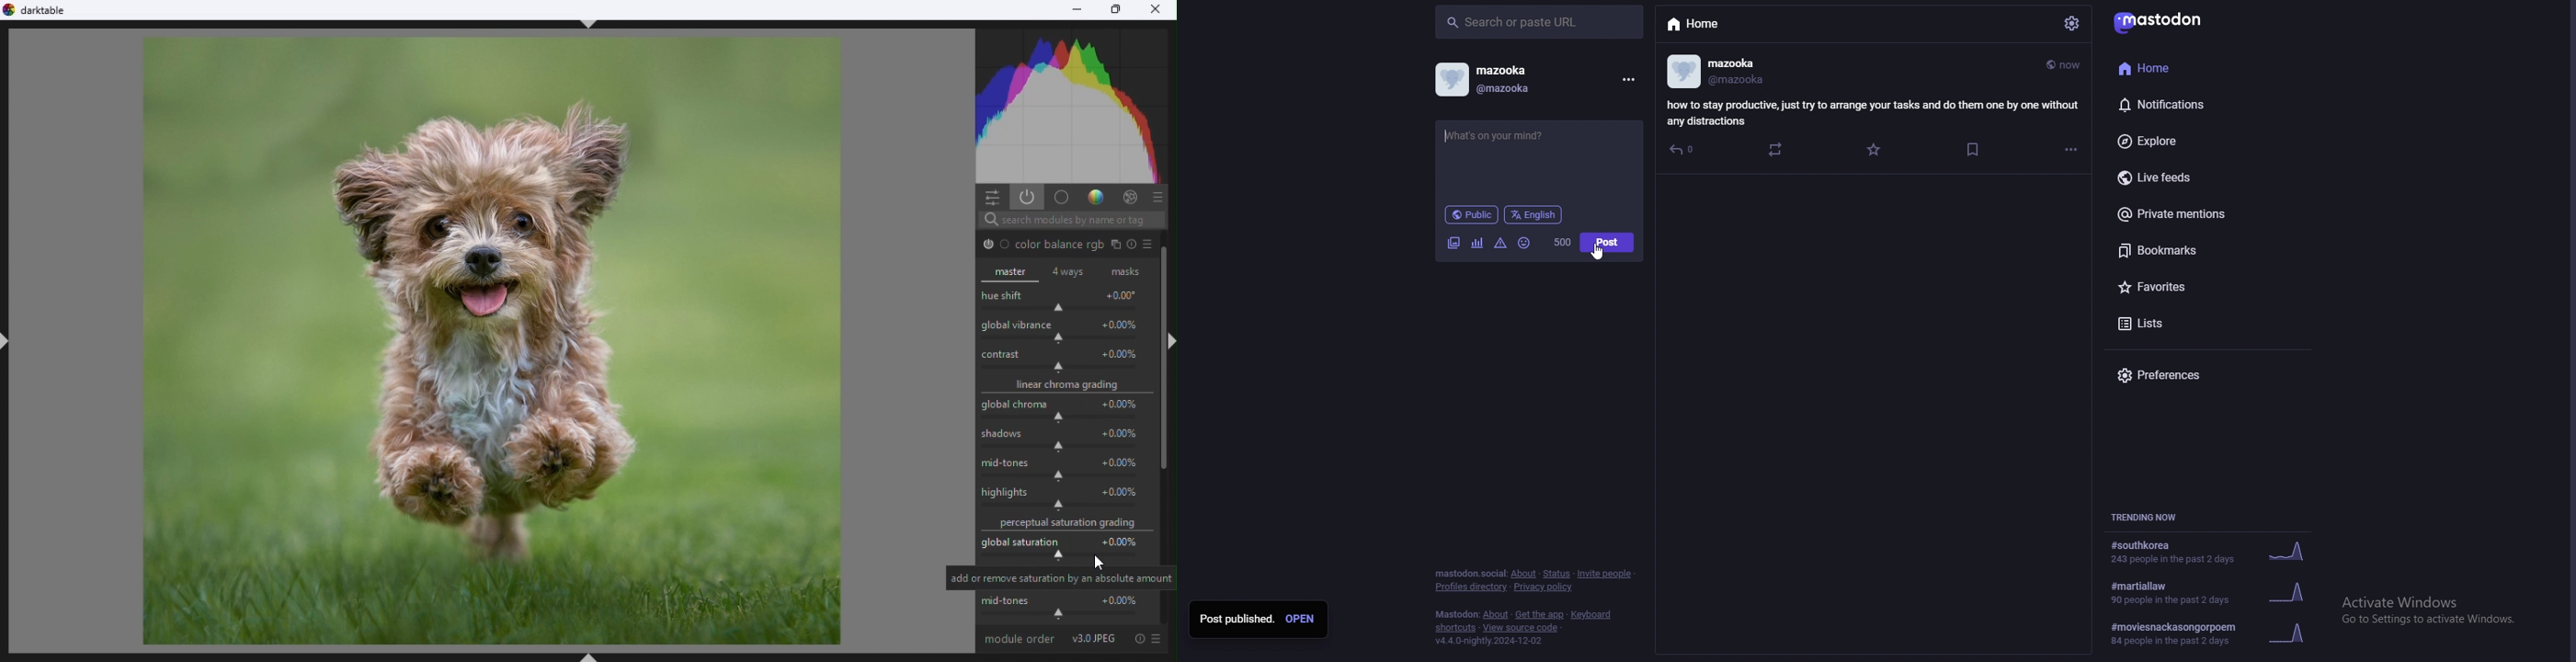 The image size is (2576, 672). Describe the element at coordinates (1065, 331) in the screenshot. I see `Global variance` at that location.